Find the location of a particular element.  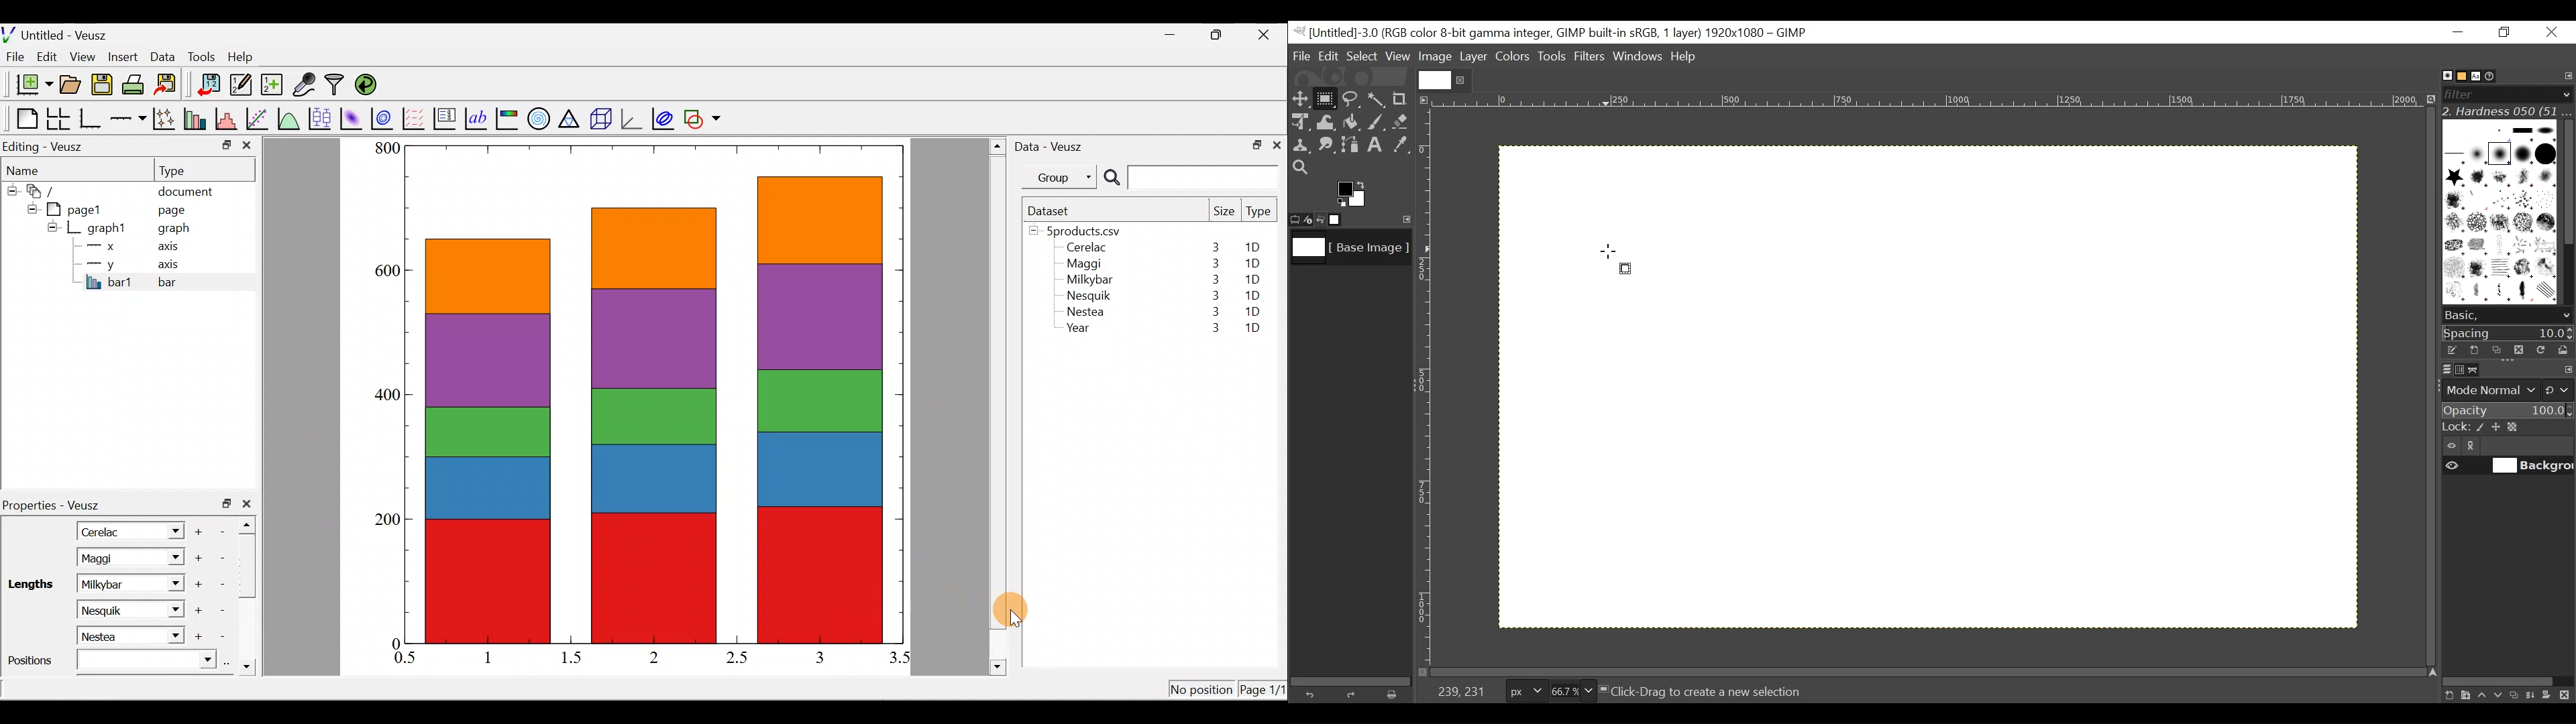

Reload linked datasets is located at coordinates (369, 84).